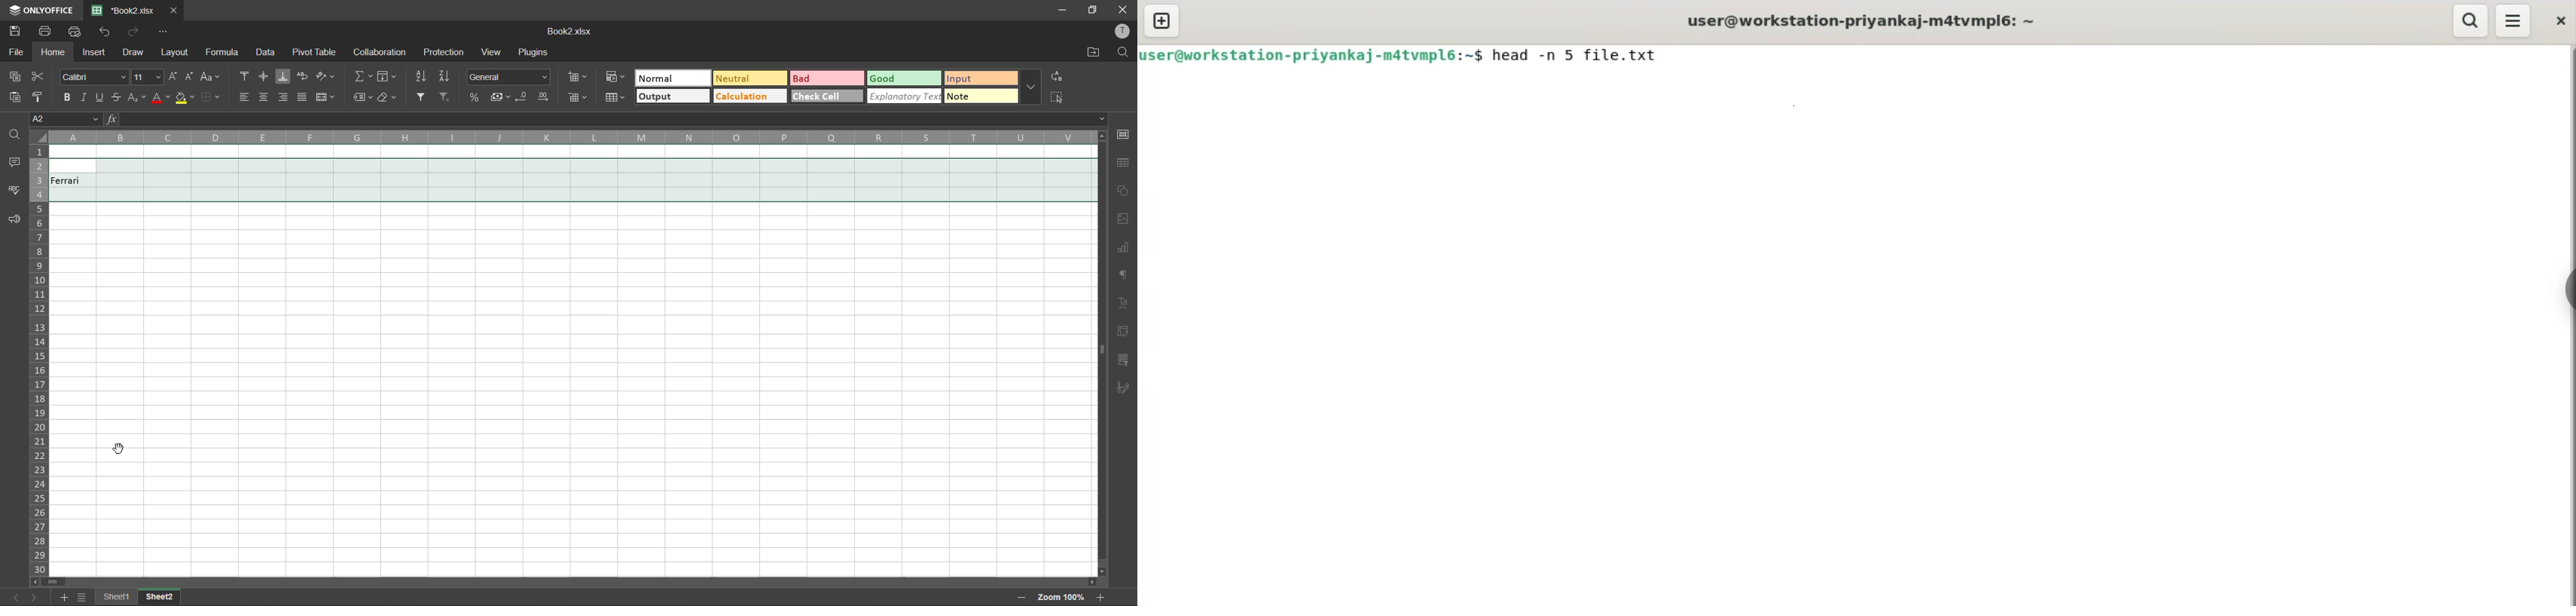 This screenshot has height=616, width=2576. I want to click on fx (formula), so click(111, 119).